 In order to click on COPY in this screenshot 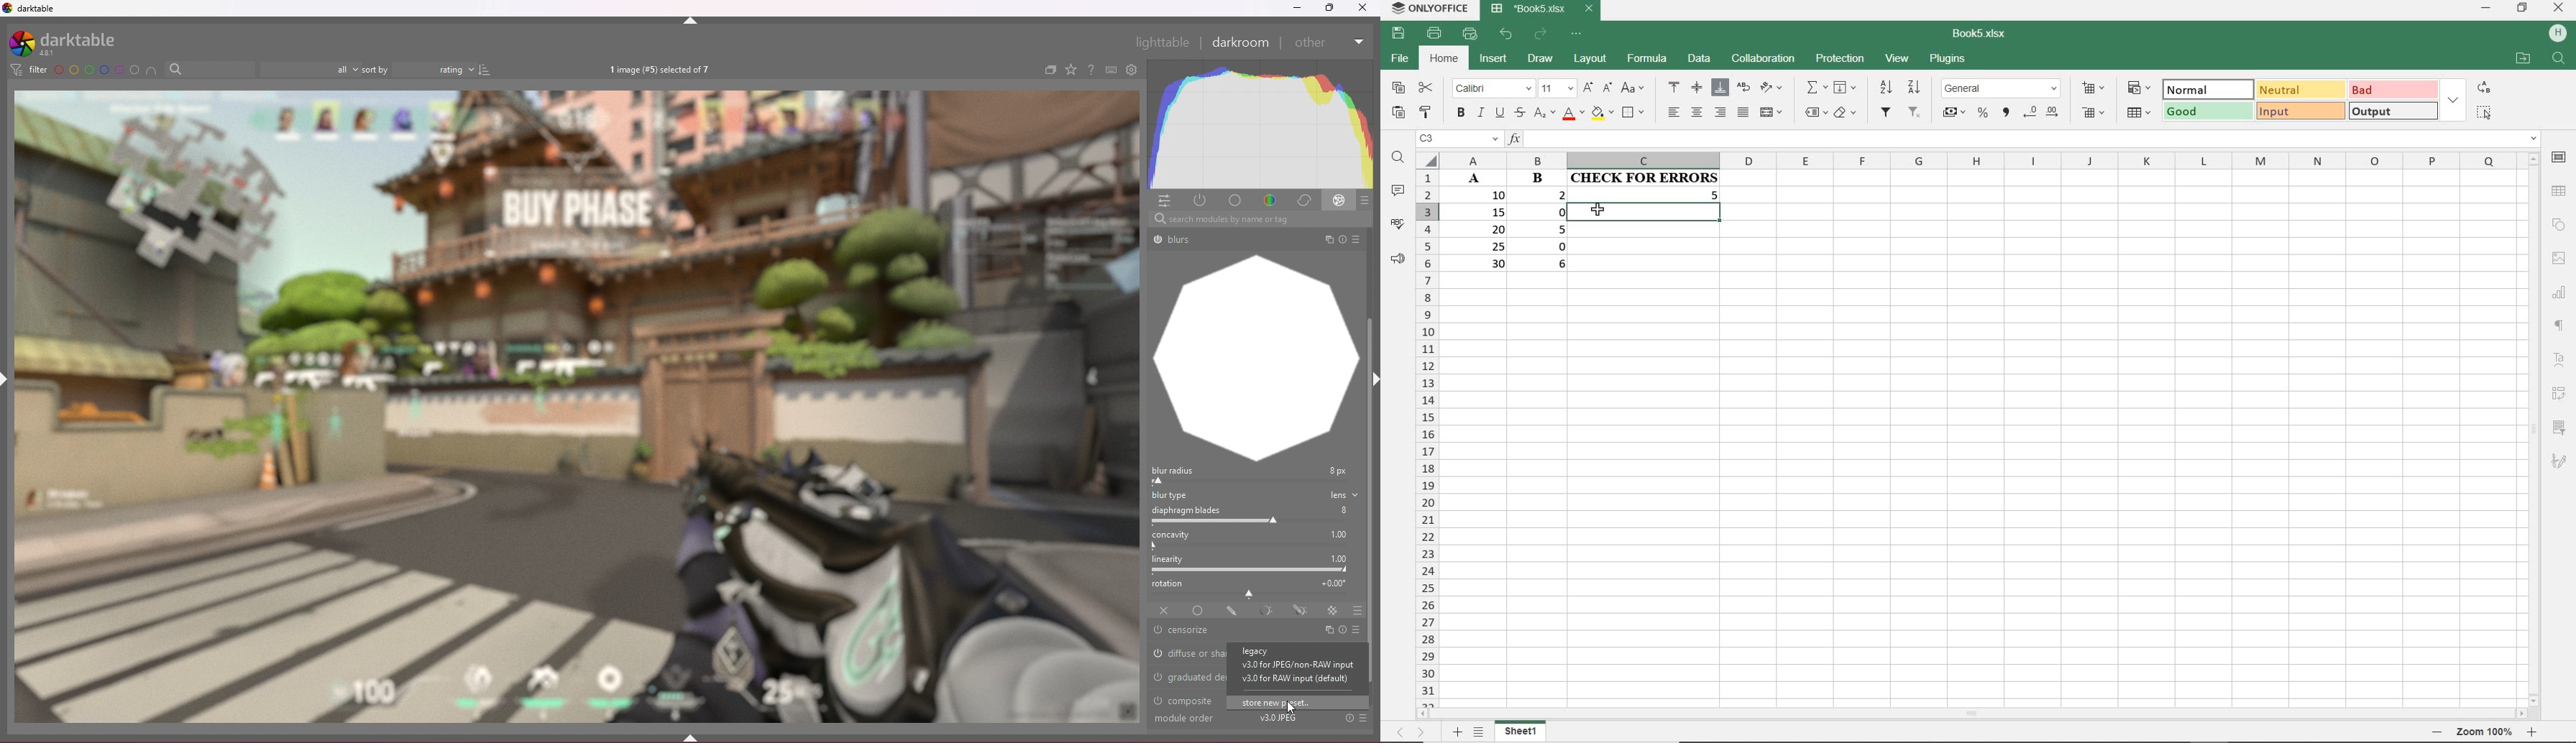, I will do `click(1397, 88)`.